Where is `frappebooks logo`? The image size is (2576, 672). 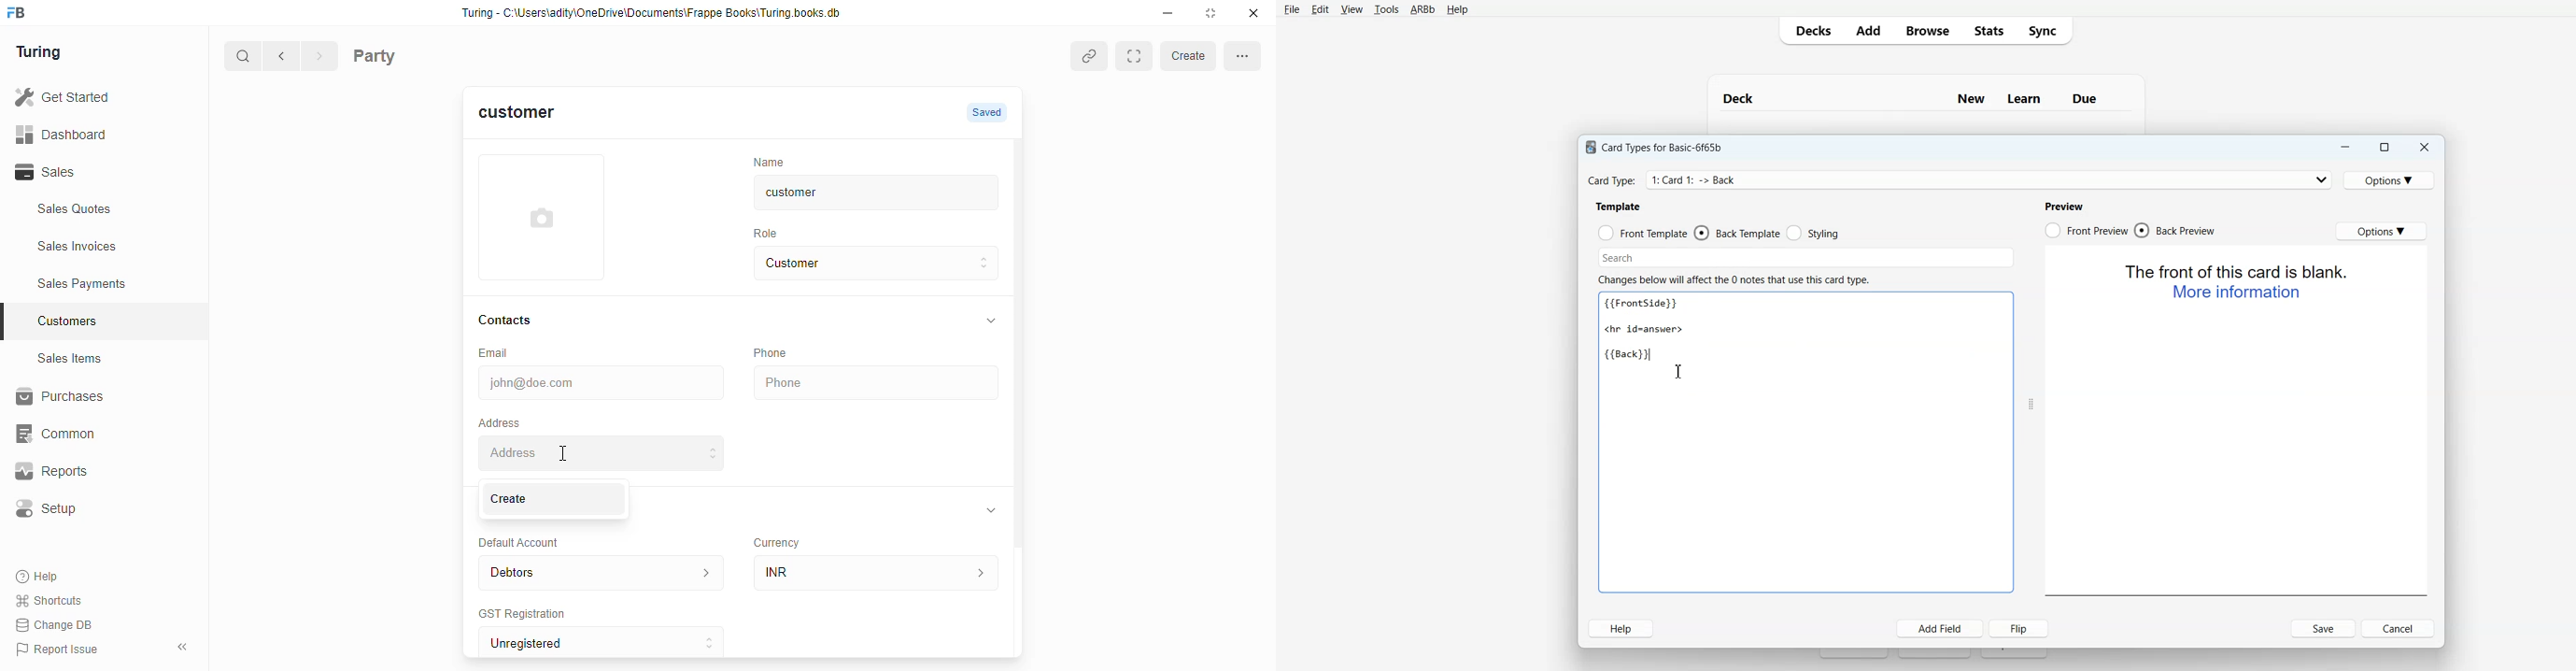 frappebooks logo is located at coordinates (21, 14).